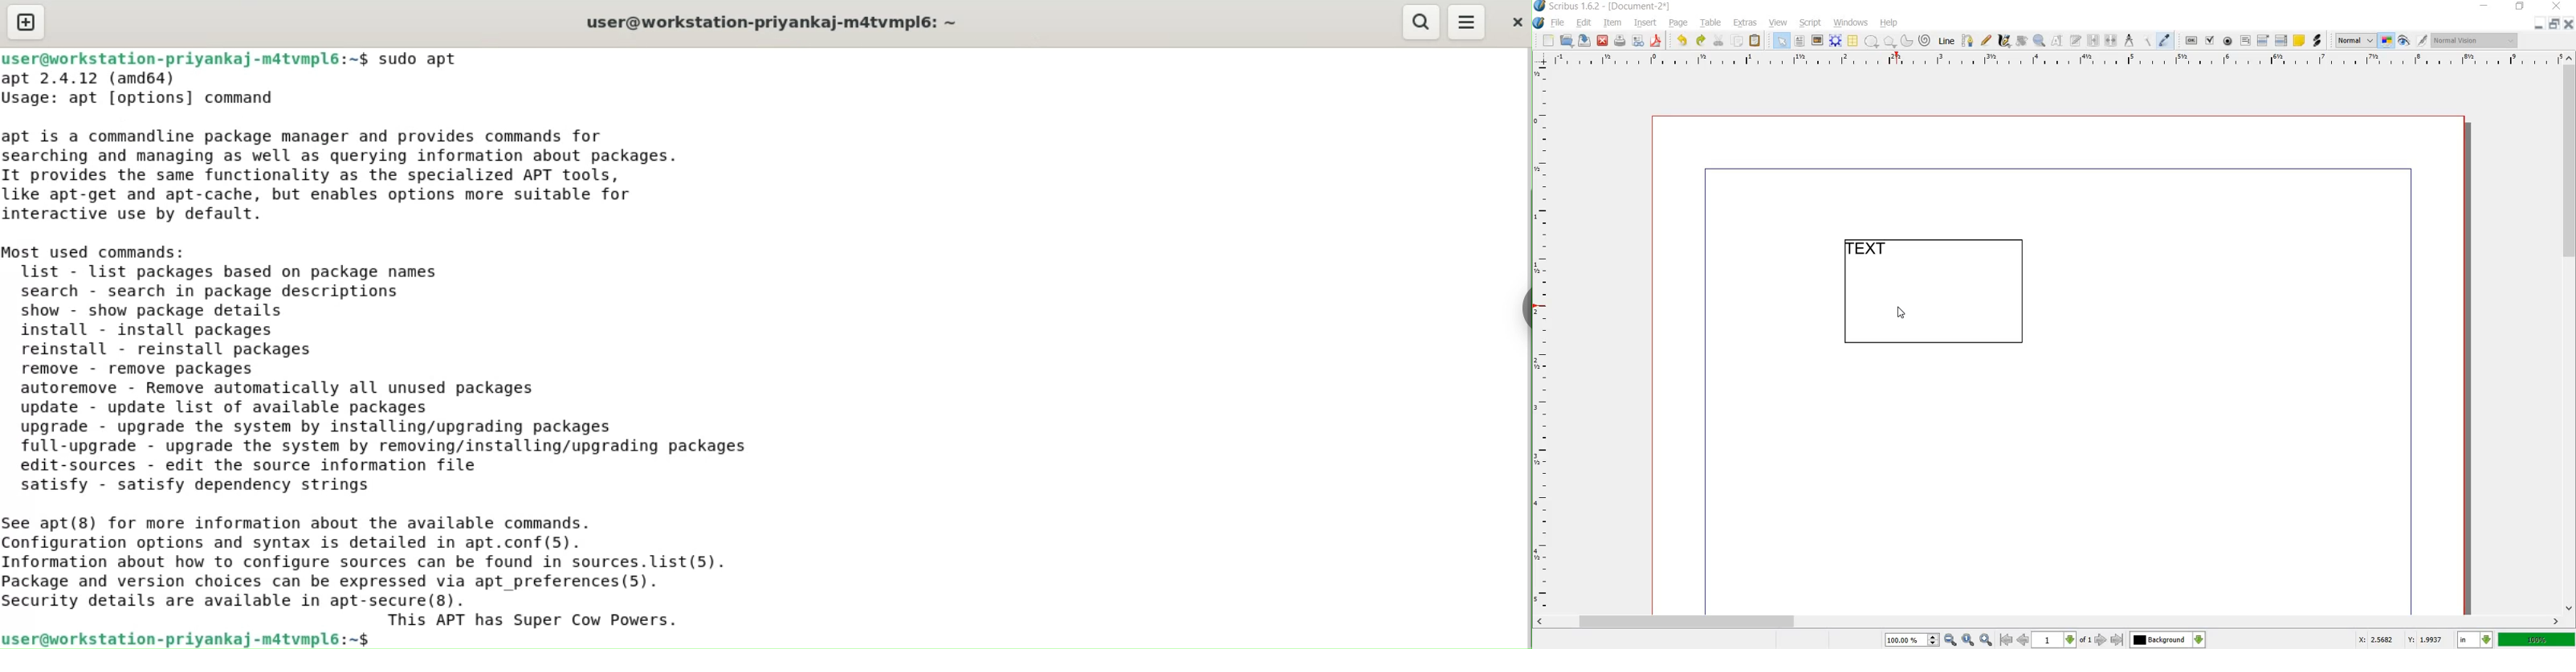 The height and width of the screenshot is (672, 2576). I want to click on in, so click(2476, 640).